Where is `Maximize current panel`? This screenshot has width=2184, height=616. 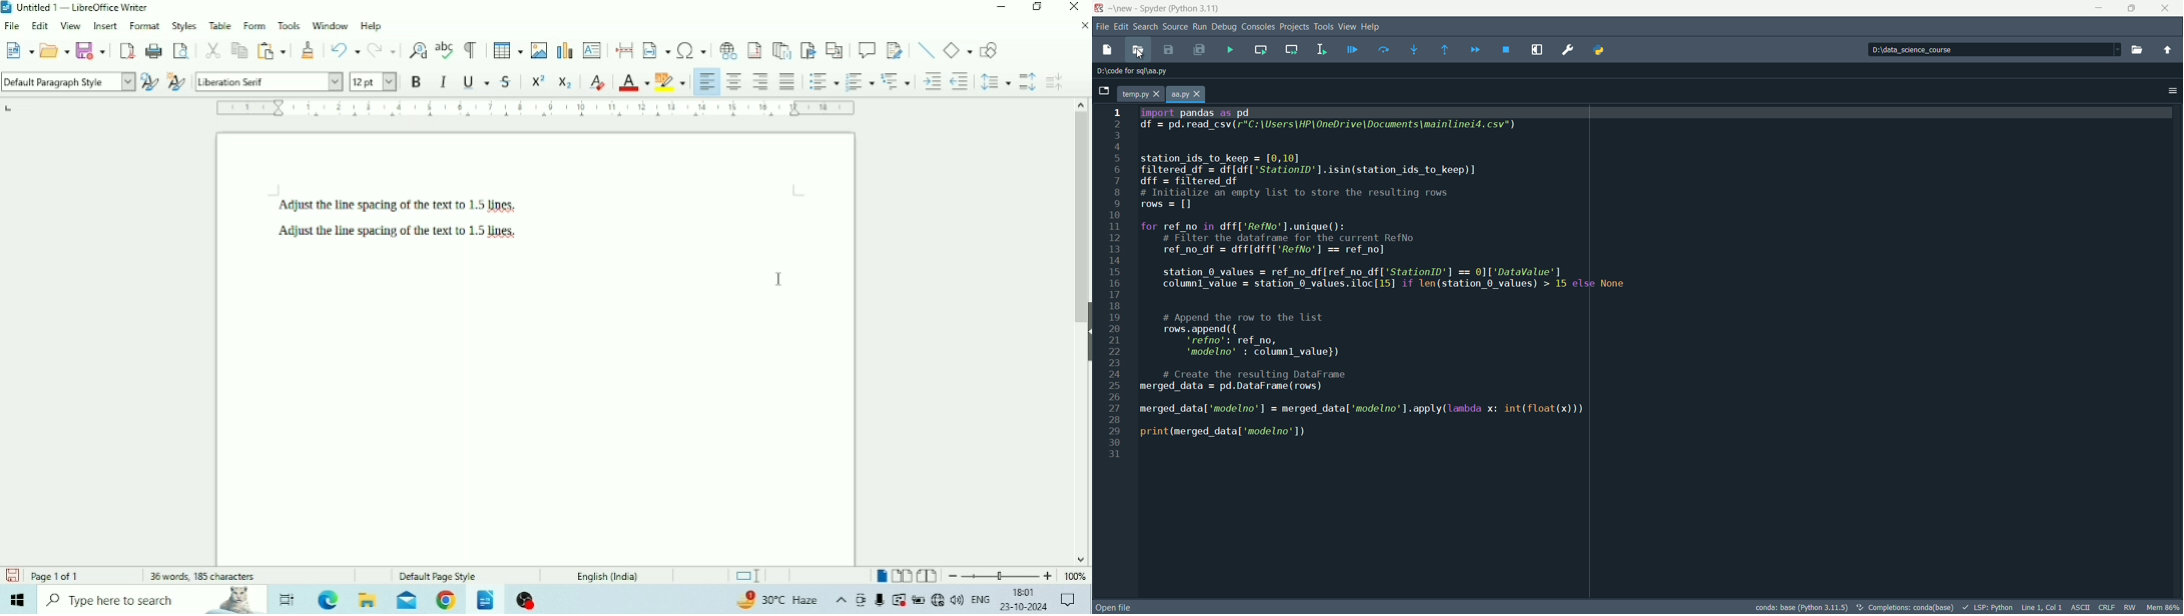
Maximize current panel is located at coordinates (1535, 49).